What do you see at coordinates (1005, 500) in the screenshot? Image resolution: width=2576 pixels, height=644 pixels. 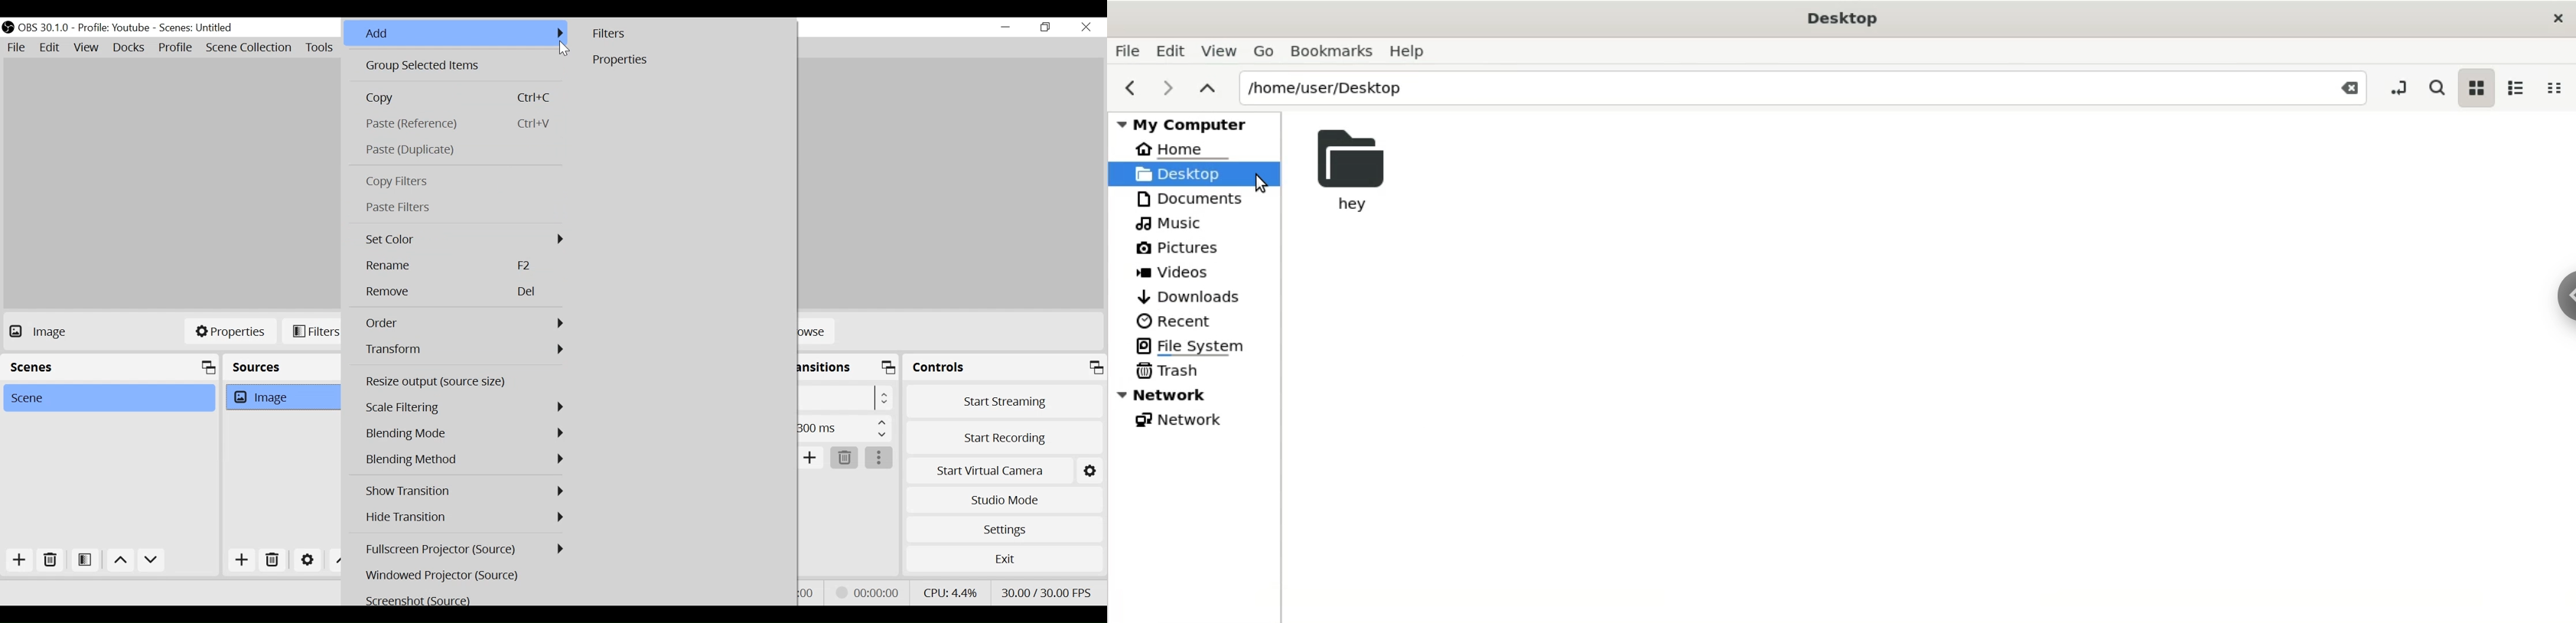 I see `Studio Mode` at bounding box center [1005, 500].